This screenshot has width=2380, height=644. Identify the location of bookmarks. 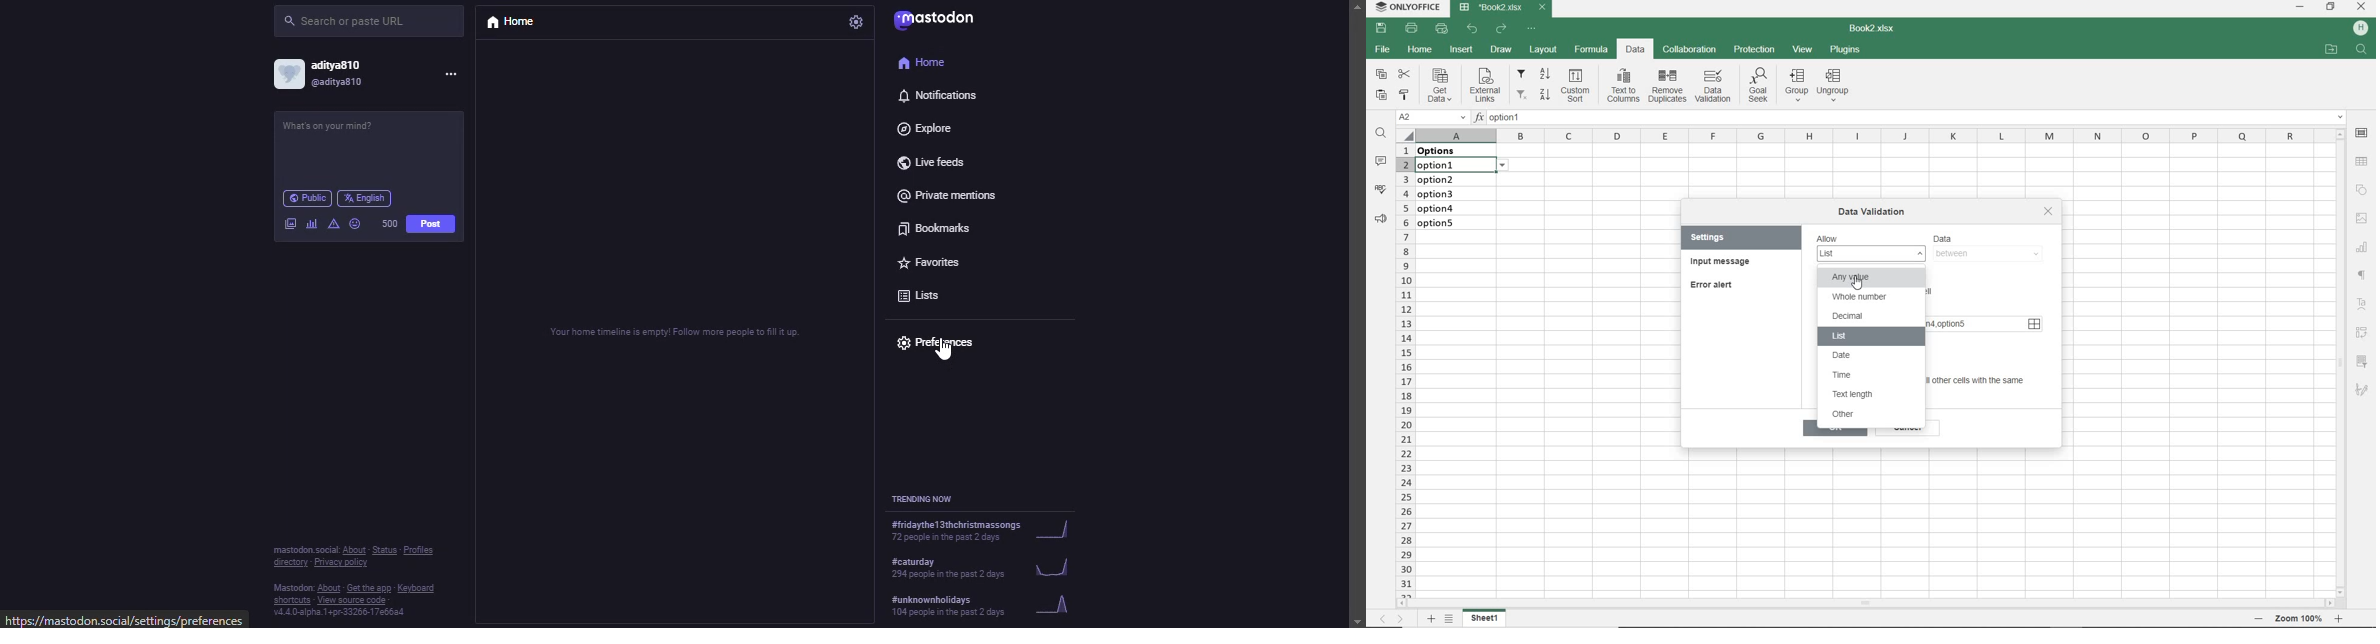
(935, 225).